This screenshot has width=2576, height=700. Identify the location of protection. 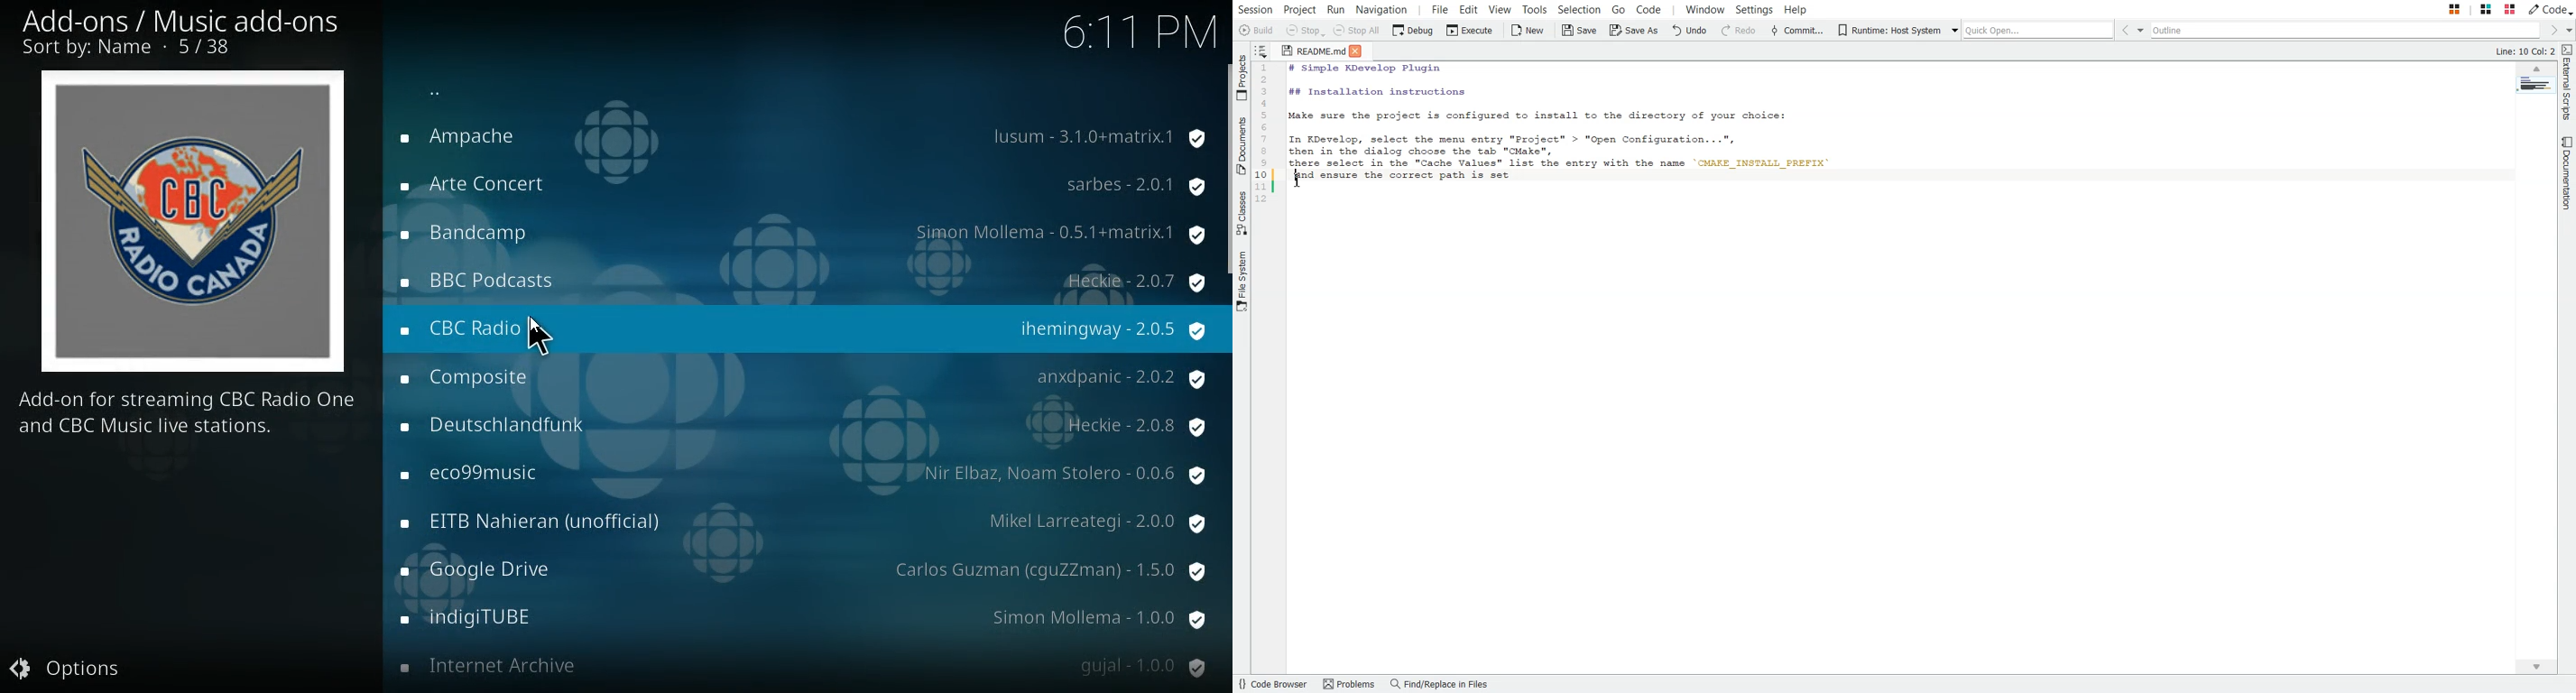
(1035, 572).